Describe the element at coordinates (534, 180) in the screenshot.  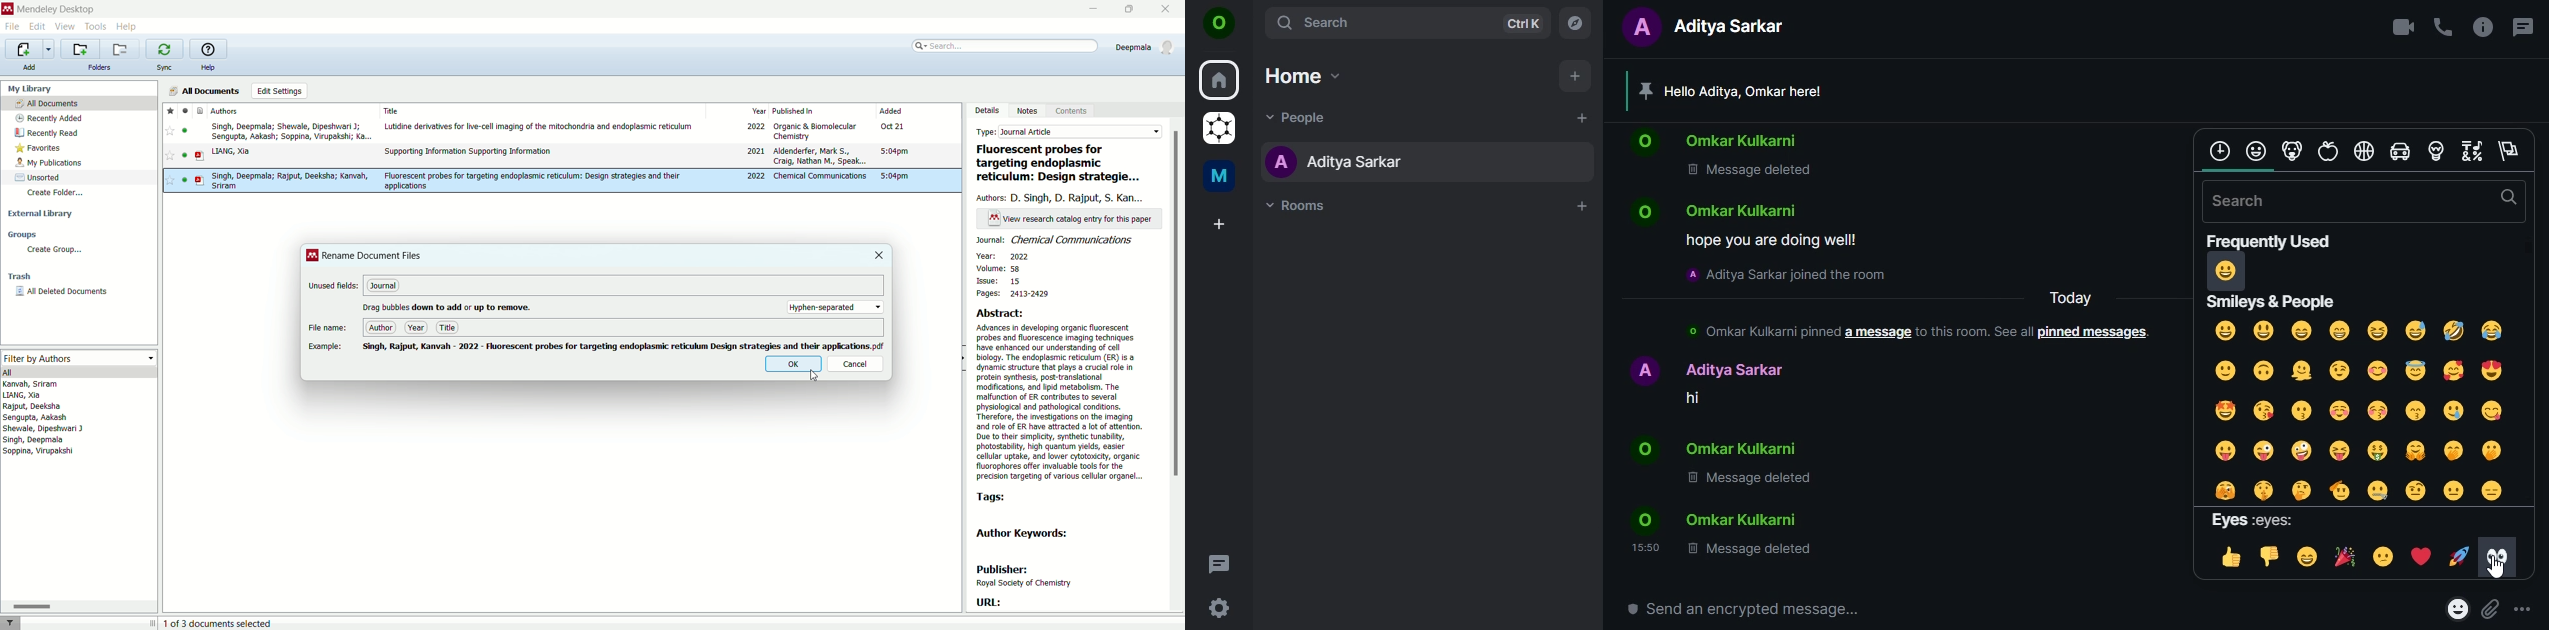
I see `Fluorescent probes for targeting endoplasmic reticulum: Design strategies and their applications` at that location.